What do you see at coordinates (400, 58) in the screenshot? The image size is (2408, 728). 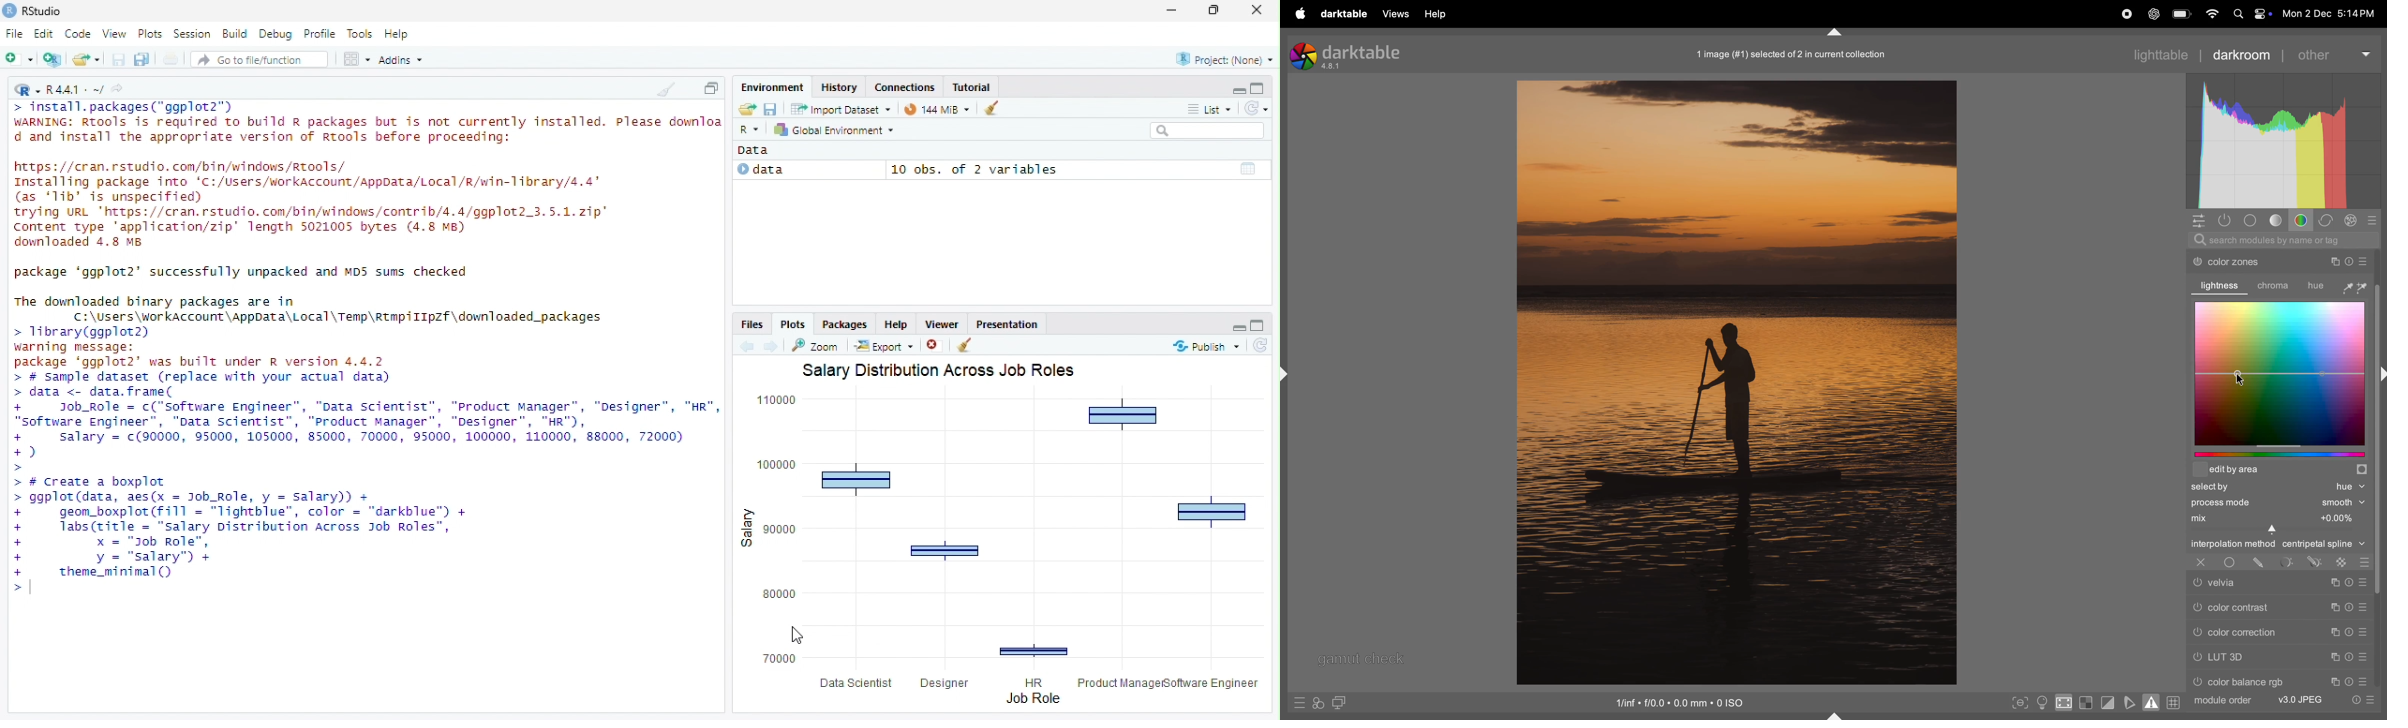 I see `Addins` at bounding box center [400, 58].